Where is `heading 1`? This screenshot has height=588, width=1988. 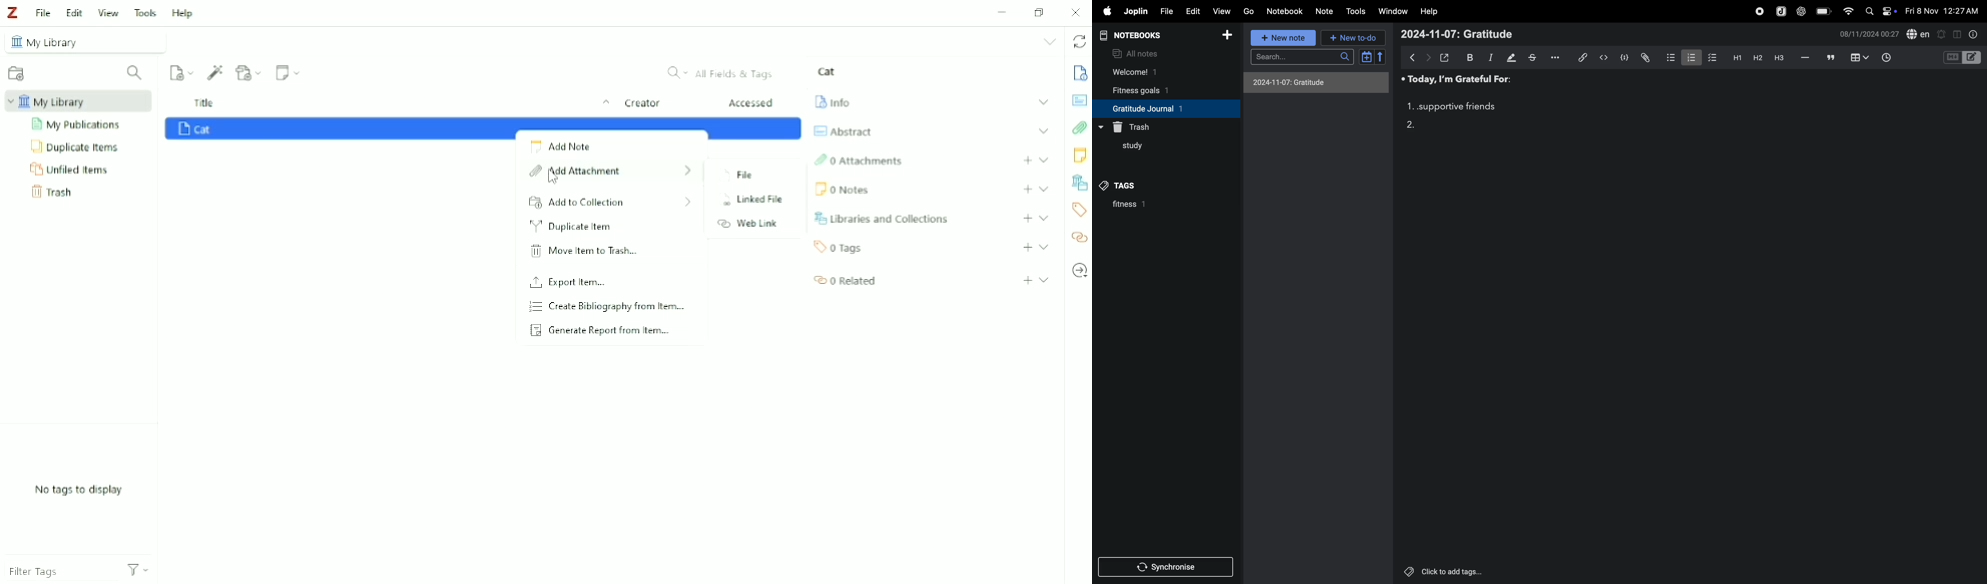
heading 1 is located at coordinates (1735, 59).